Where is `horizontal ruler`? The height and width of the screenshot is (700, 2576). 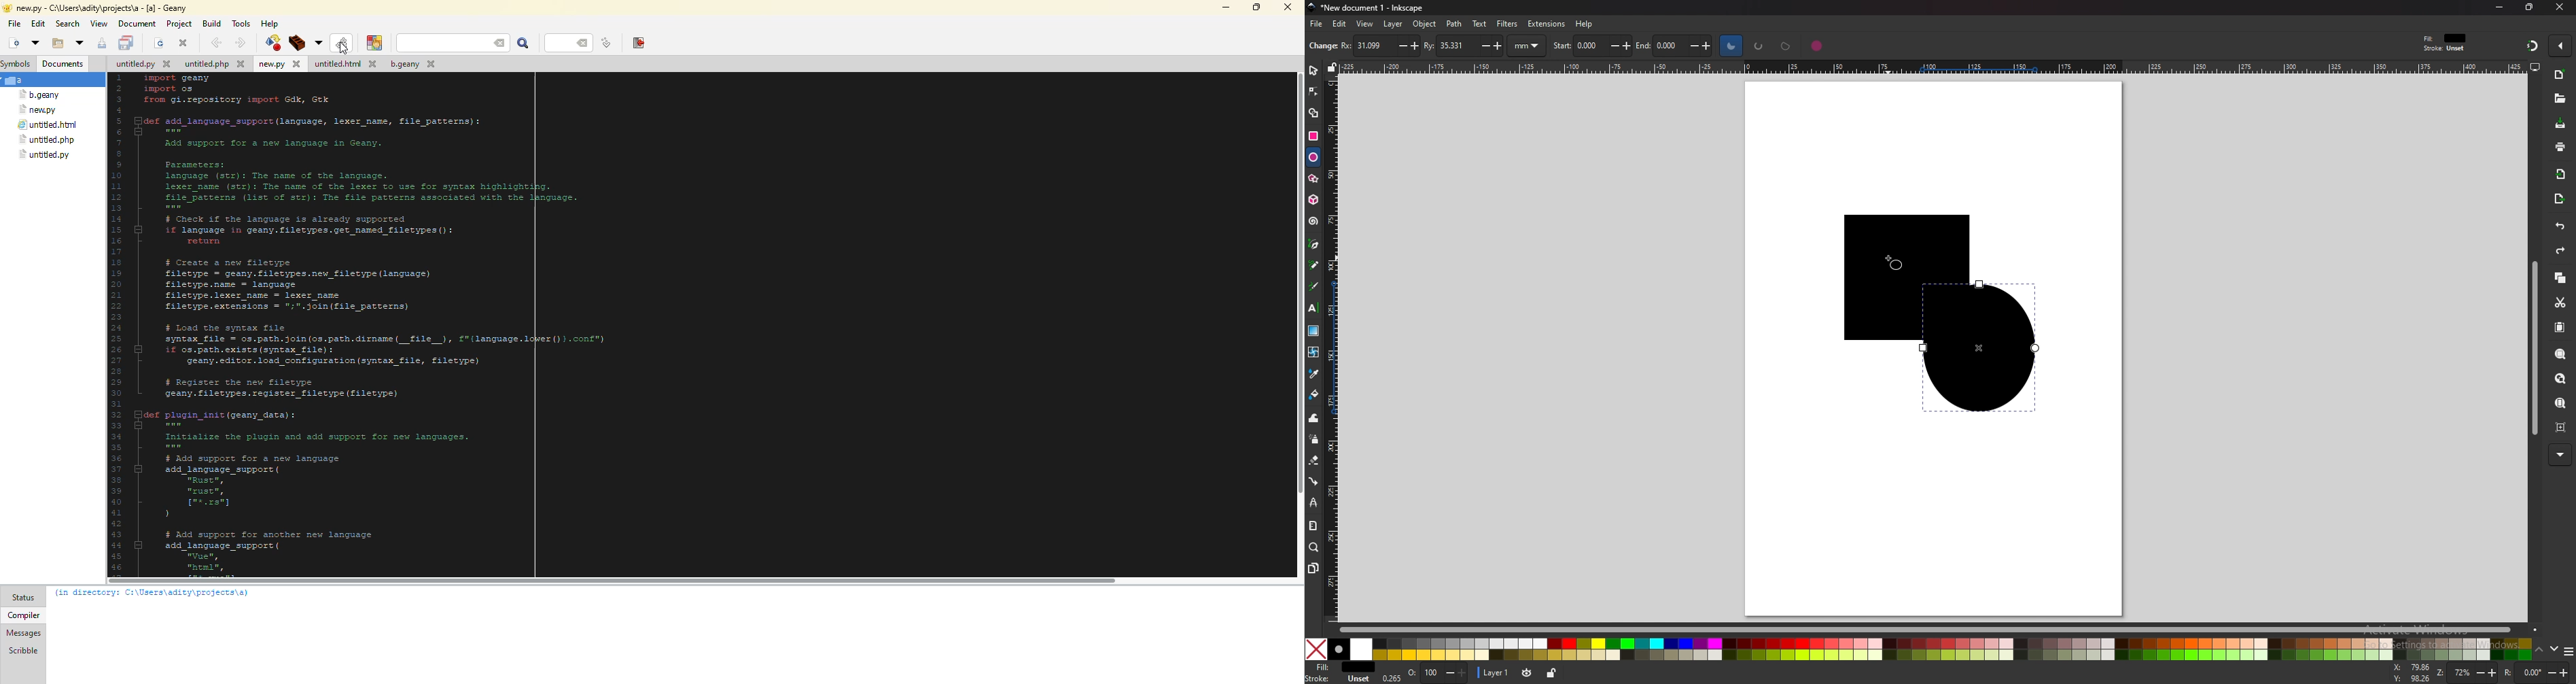
horizontal ruler is located at coordinates (1927, 66).